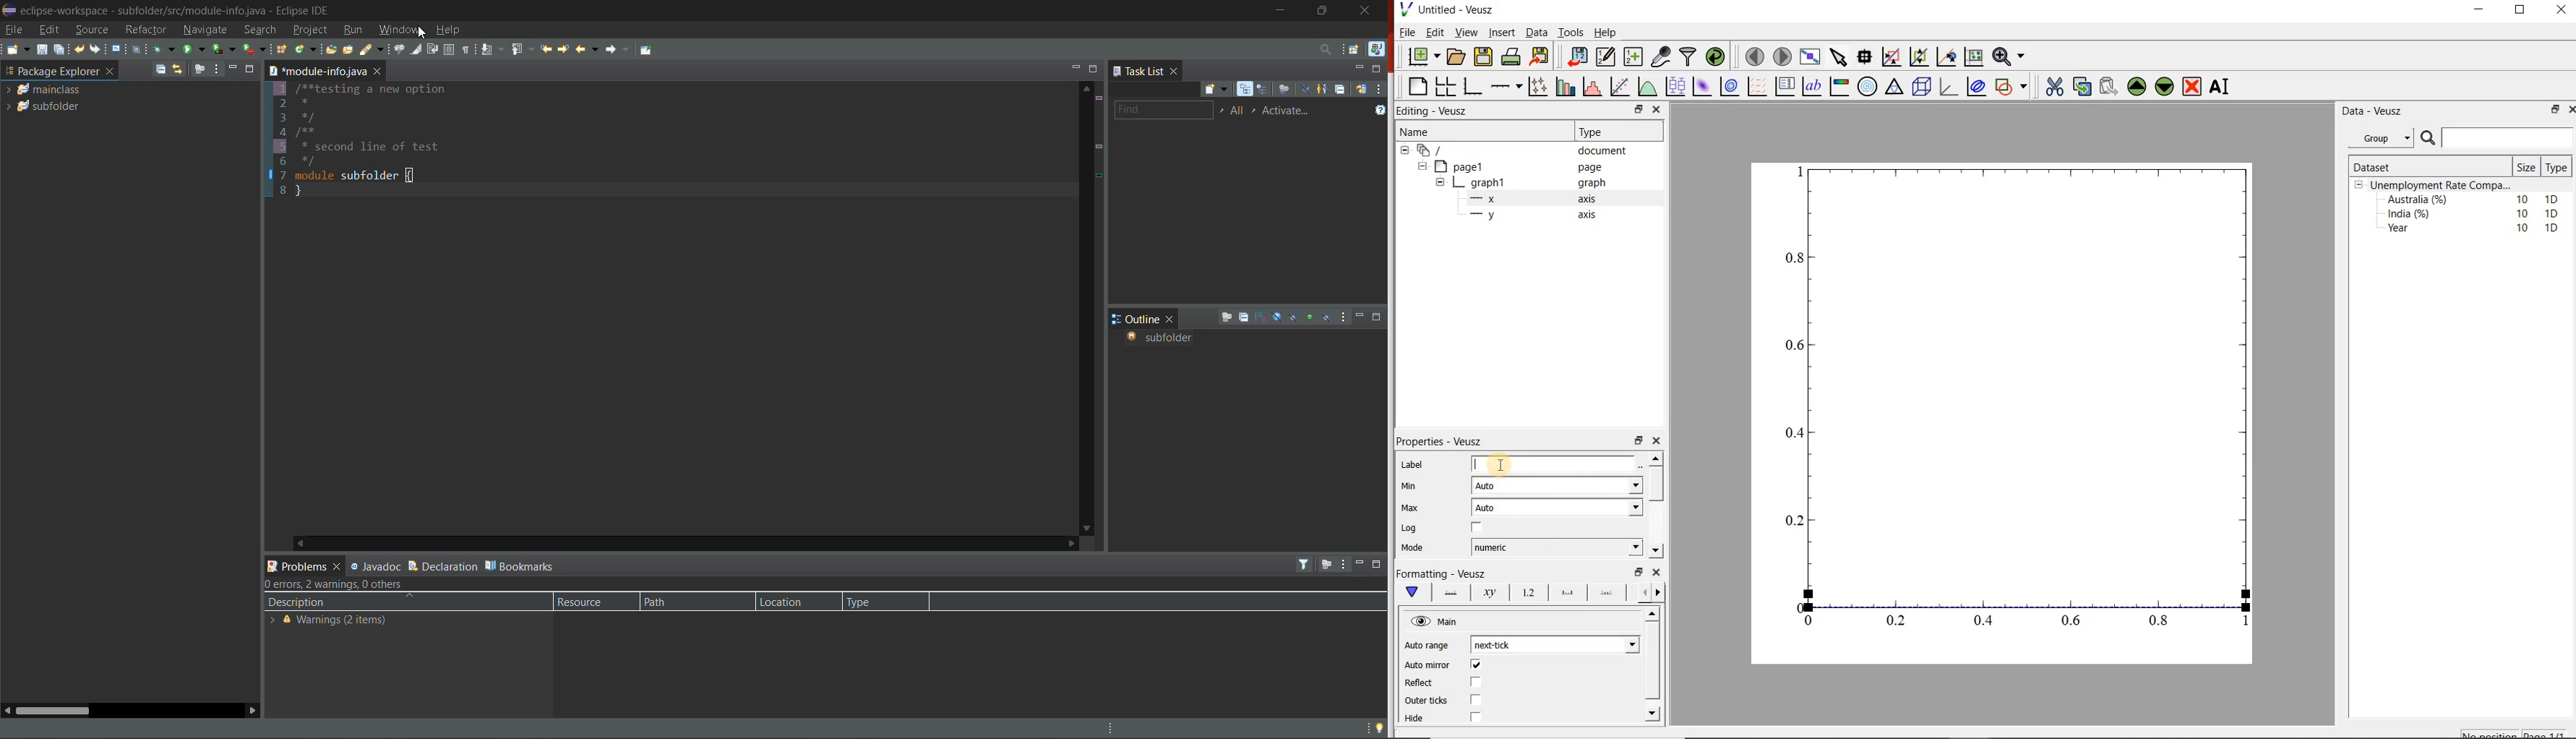 The height and width of the screenshot is (756, 2576). What do you see at coordinates (1920, 86) in the screenshot?
I see `3d scenes` at bounding box center [1920, 86].